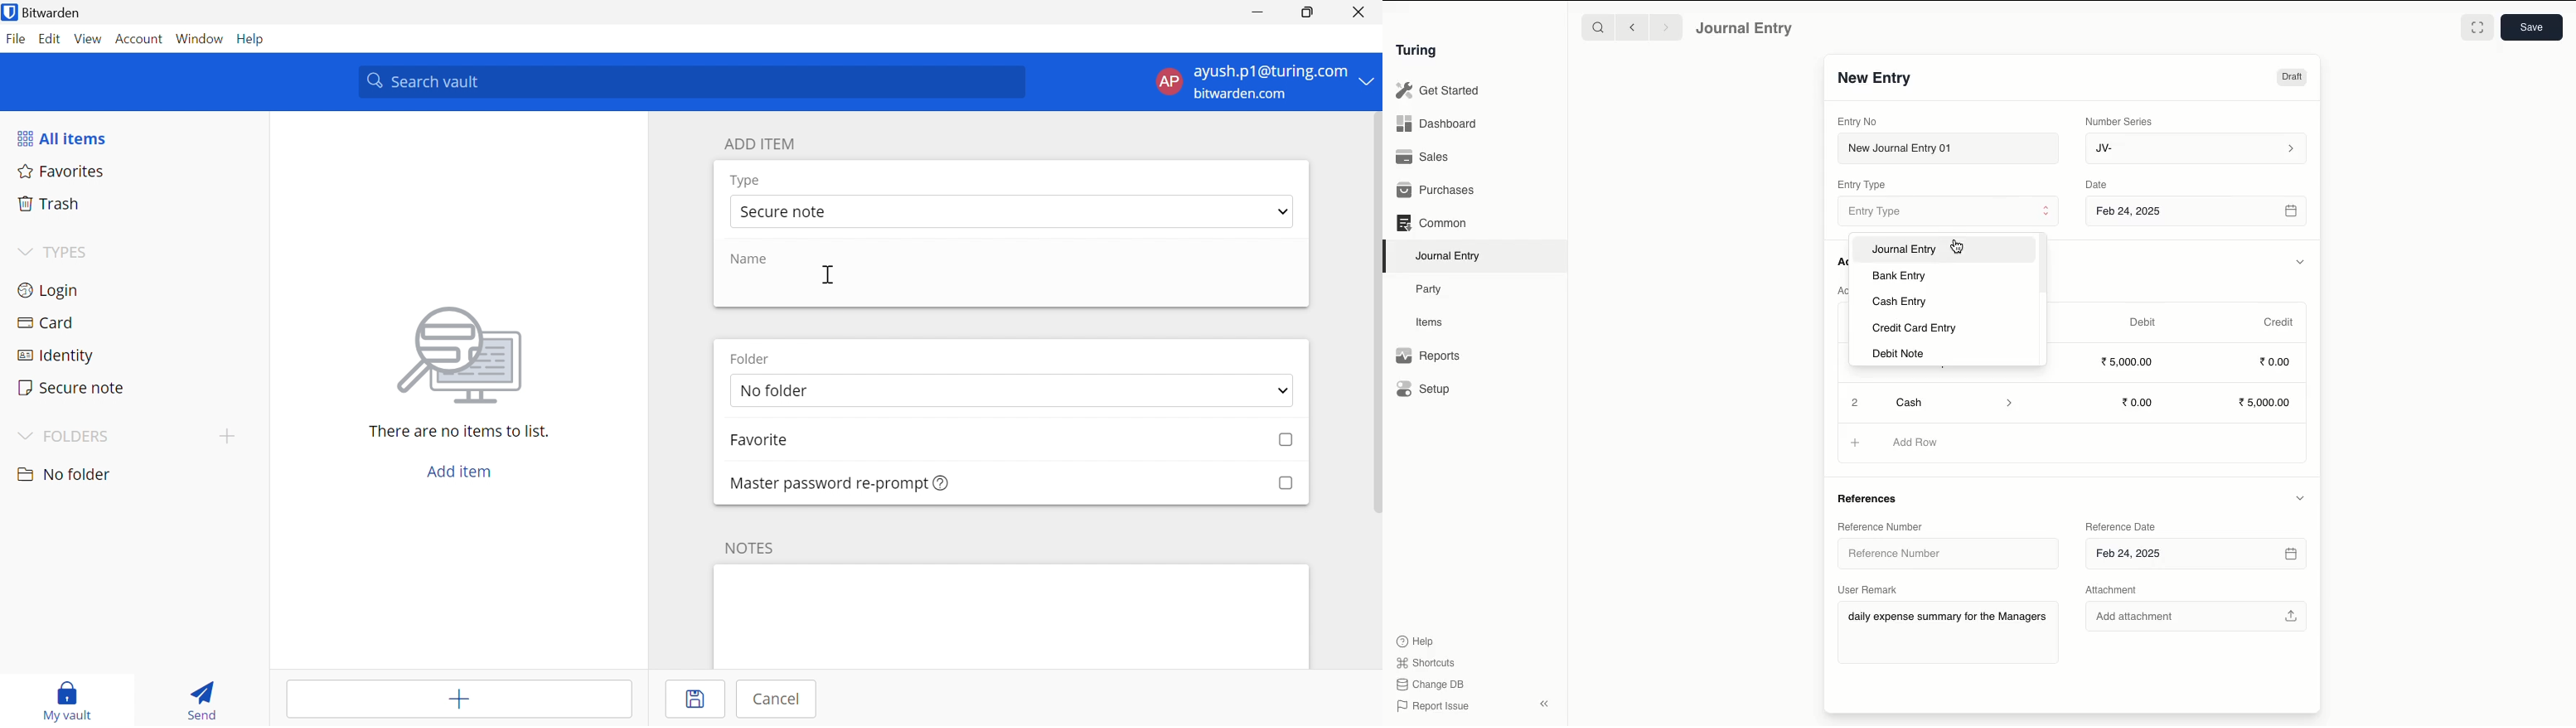 The height and width of the screenshot is (728, 2576). Describe the element at coordinates (50, 323) in the screenshot. I see `Card` at that location.